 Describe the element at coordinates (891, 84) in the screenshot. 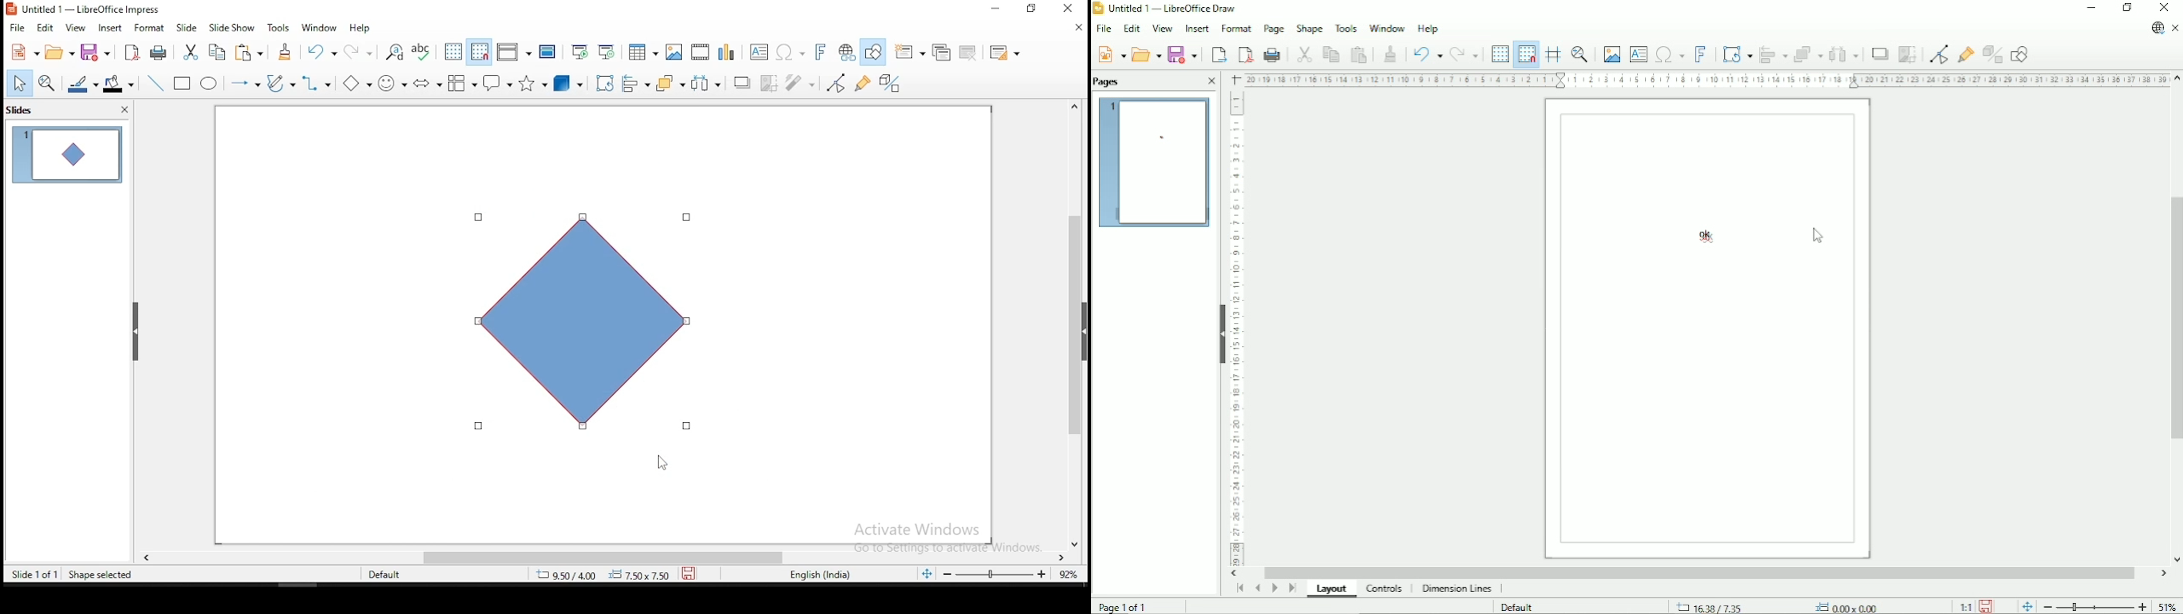

I see `toggle extrusion` at that location.